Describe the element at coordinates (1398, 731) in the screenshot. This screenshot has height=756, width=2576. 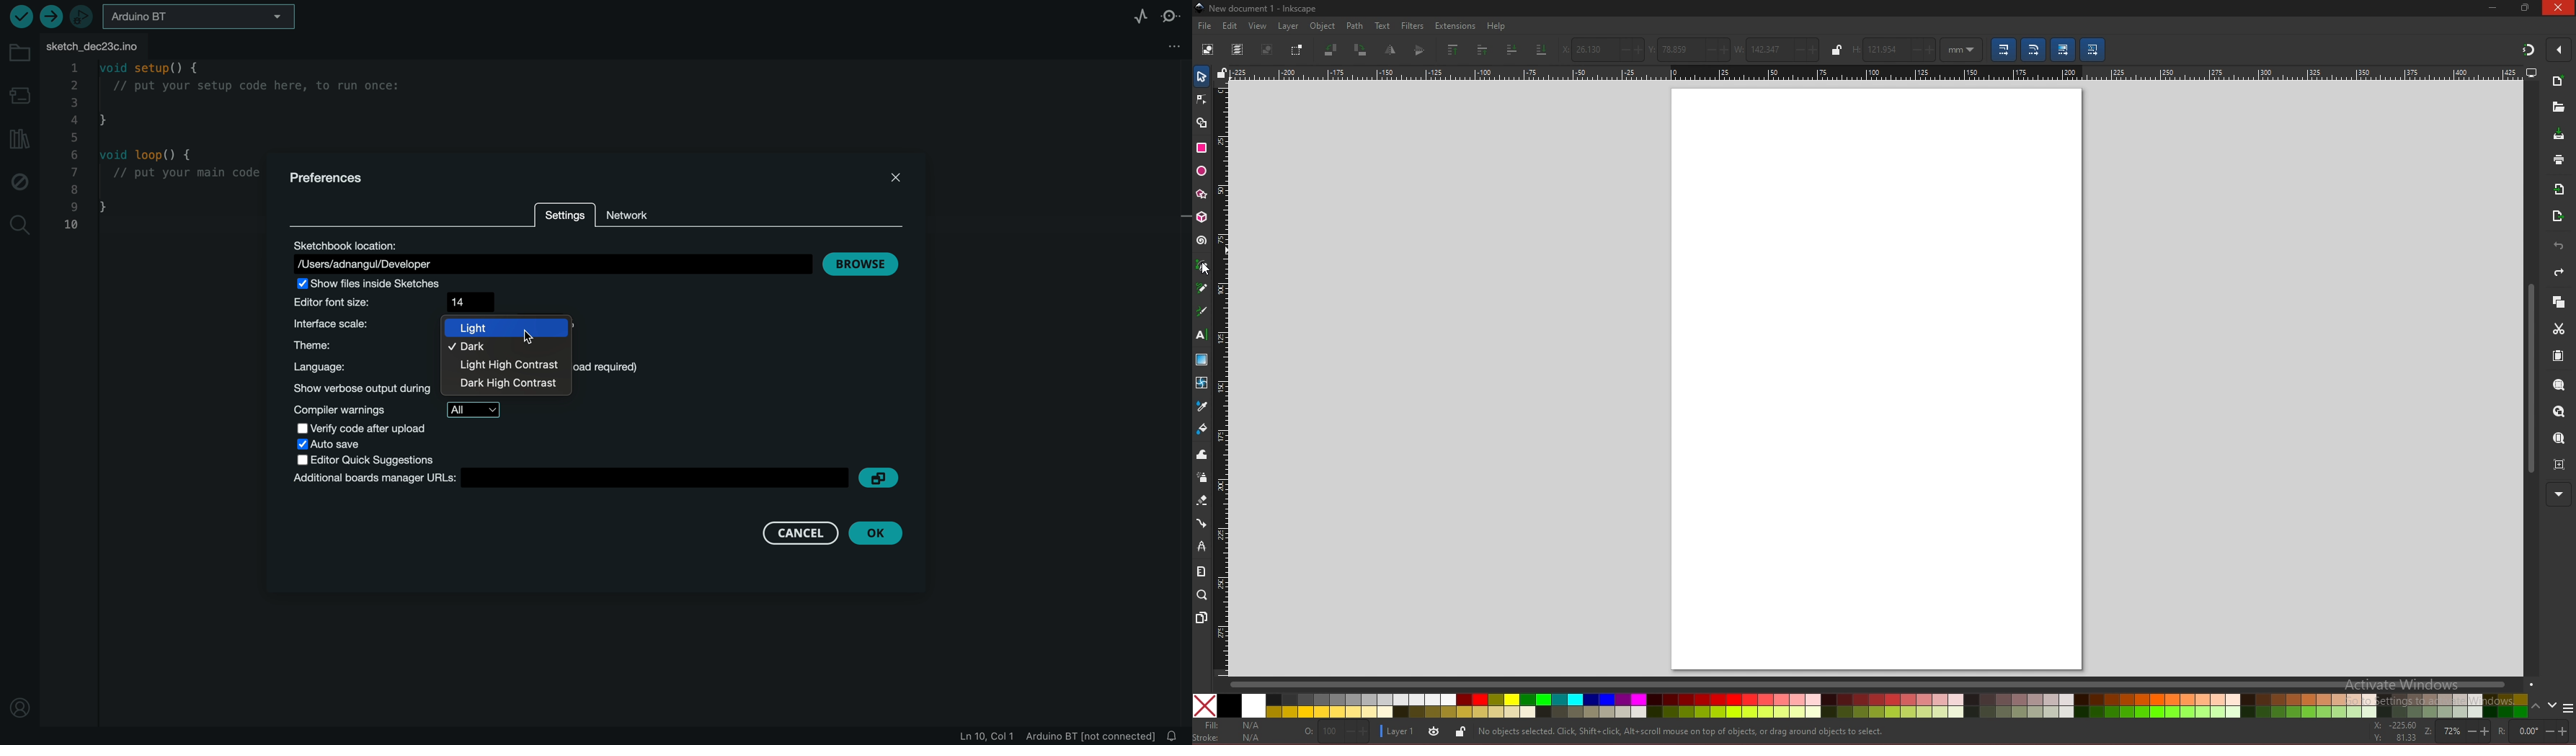
I see `layer` at that location.